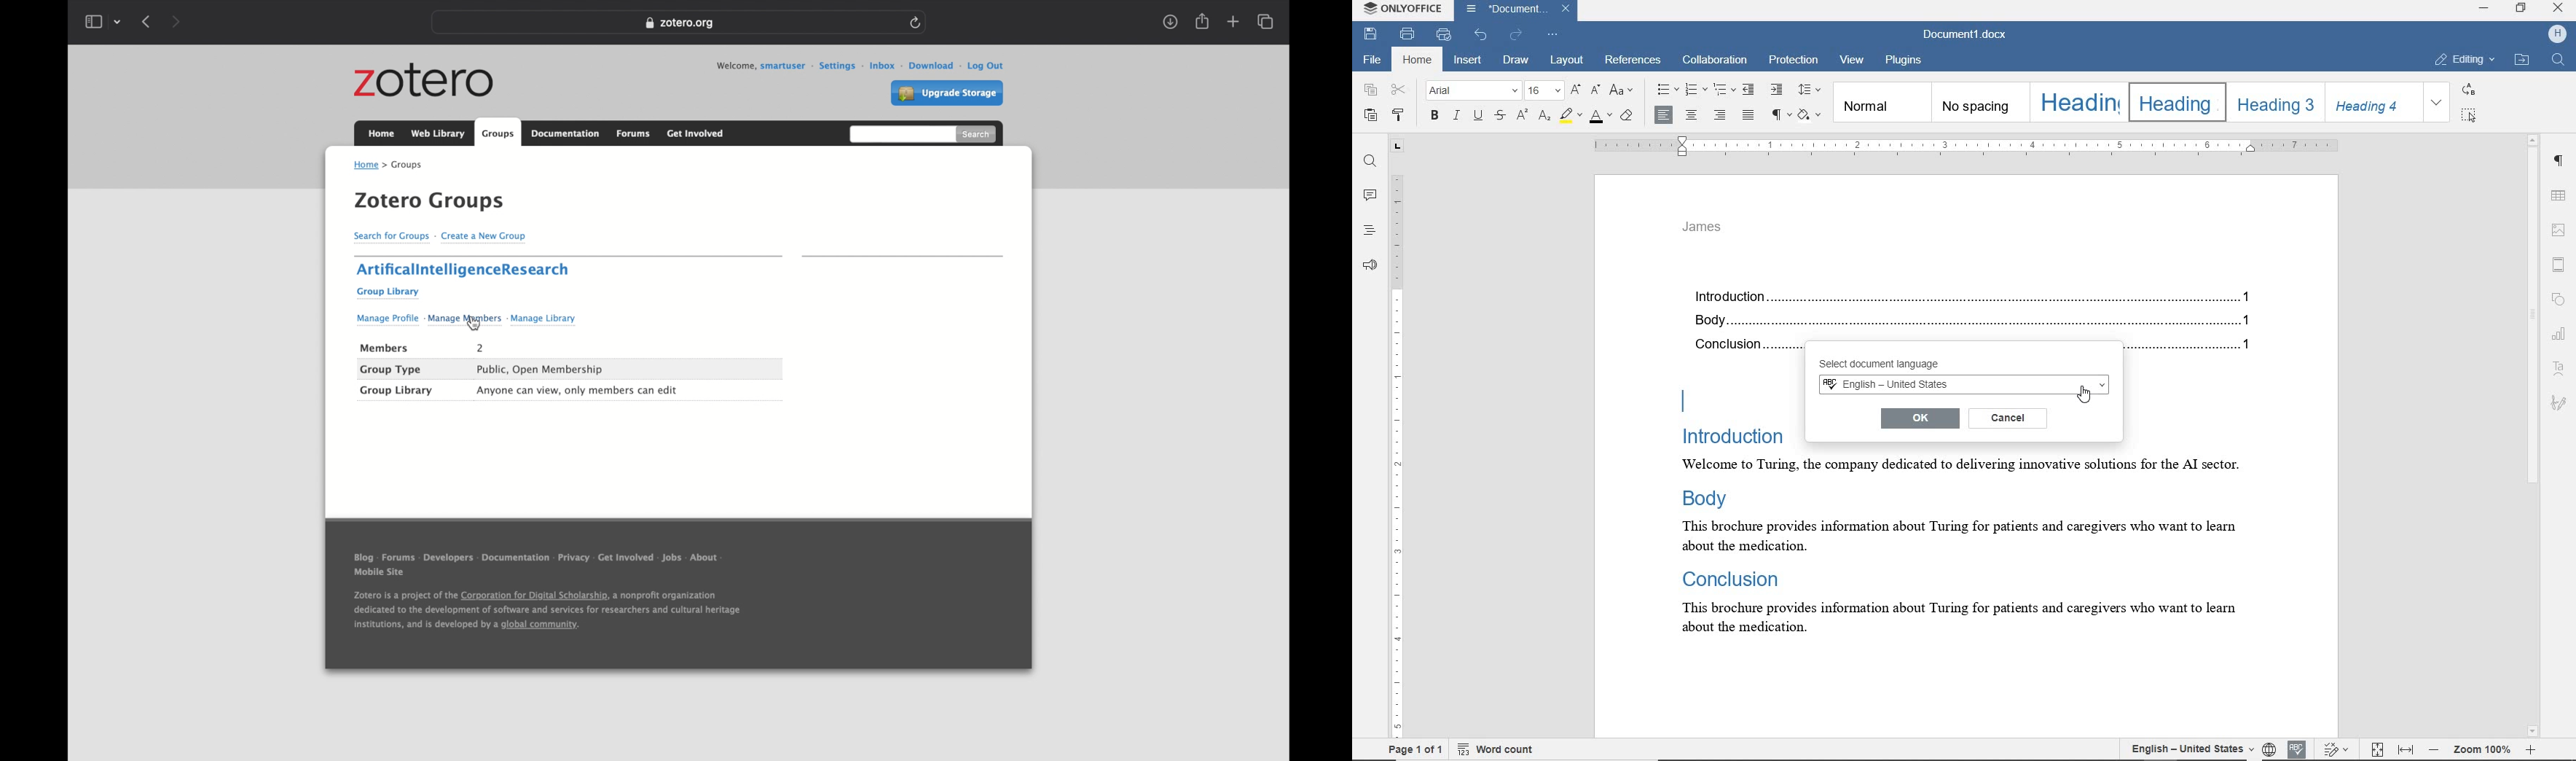 The image size is (2576, 784). What do you see at coordinates (625, 557) in the screenshot?
I see `get involved` at bounding box center [625, 557].